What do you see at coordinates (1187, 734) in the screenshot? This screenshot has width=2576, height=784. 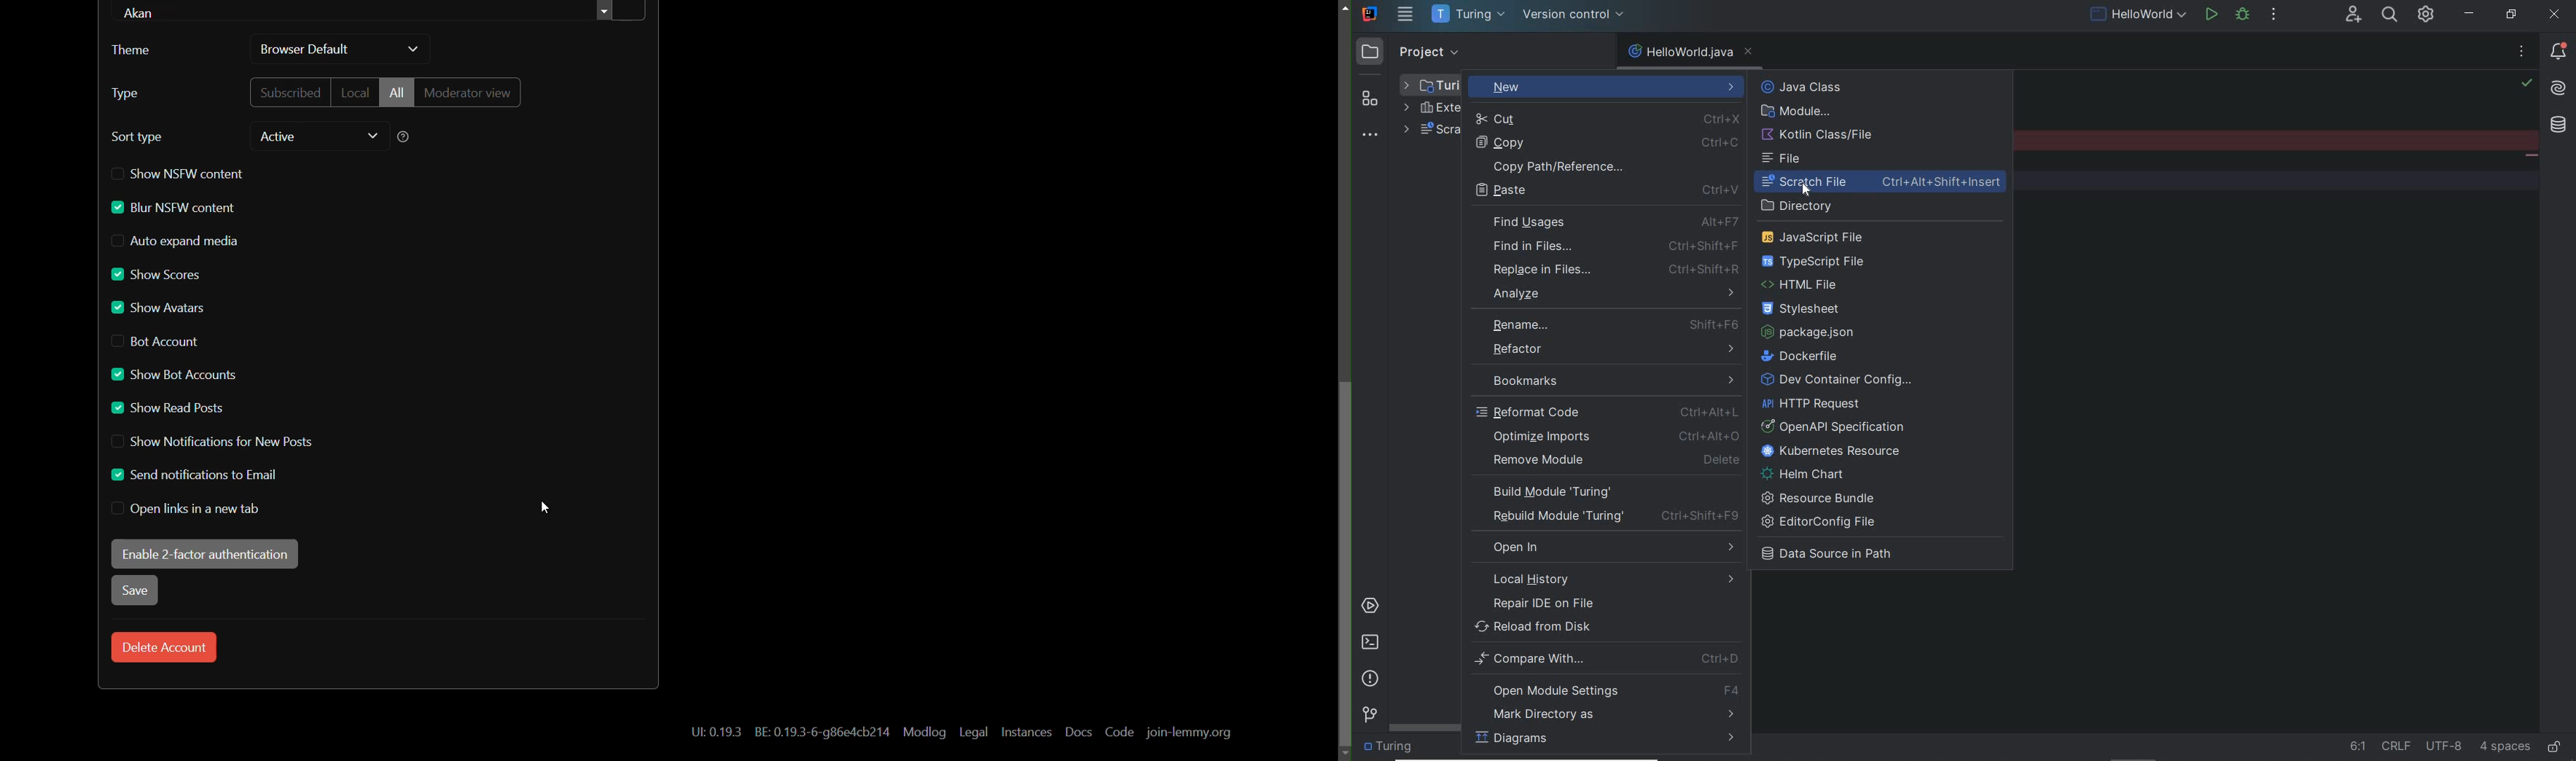 I see `join lemmy.org` at bounding box center [1187, 734].